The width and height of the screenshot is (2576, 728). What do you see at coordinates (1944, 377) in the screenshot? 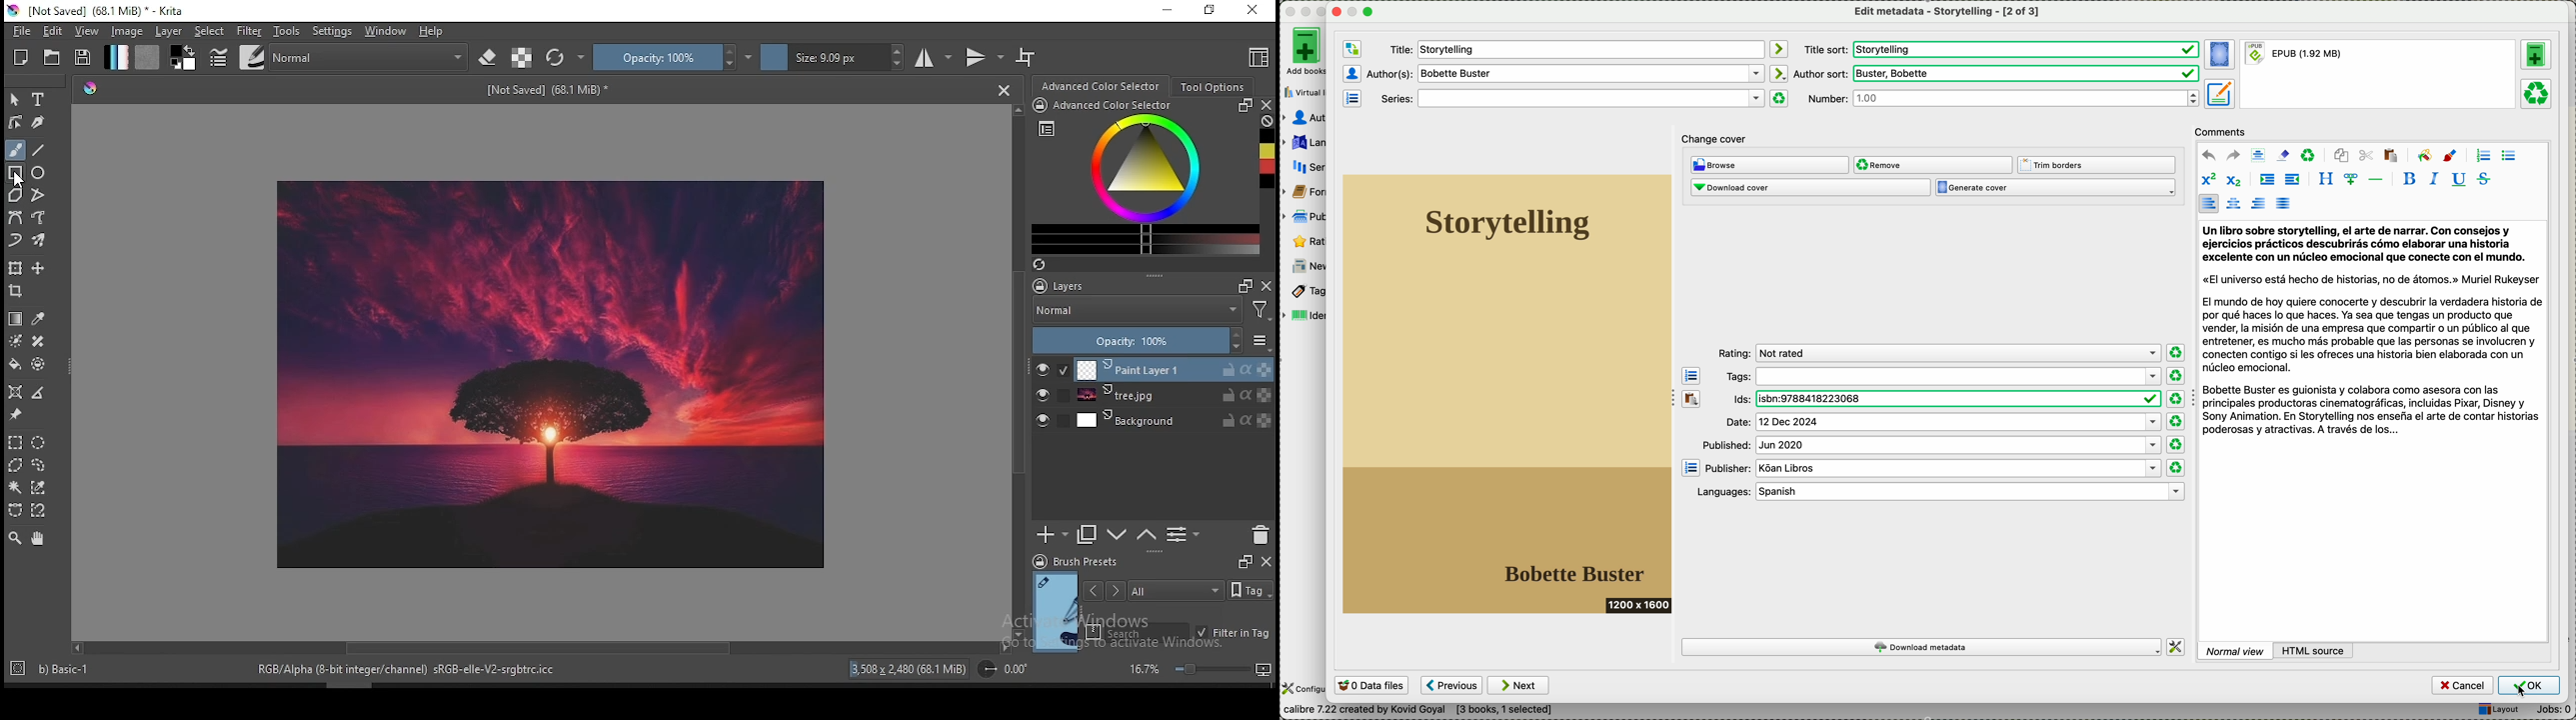
I see `tags` at bounding box center [1944, 377].